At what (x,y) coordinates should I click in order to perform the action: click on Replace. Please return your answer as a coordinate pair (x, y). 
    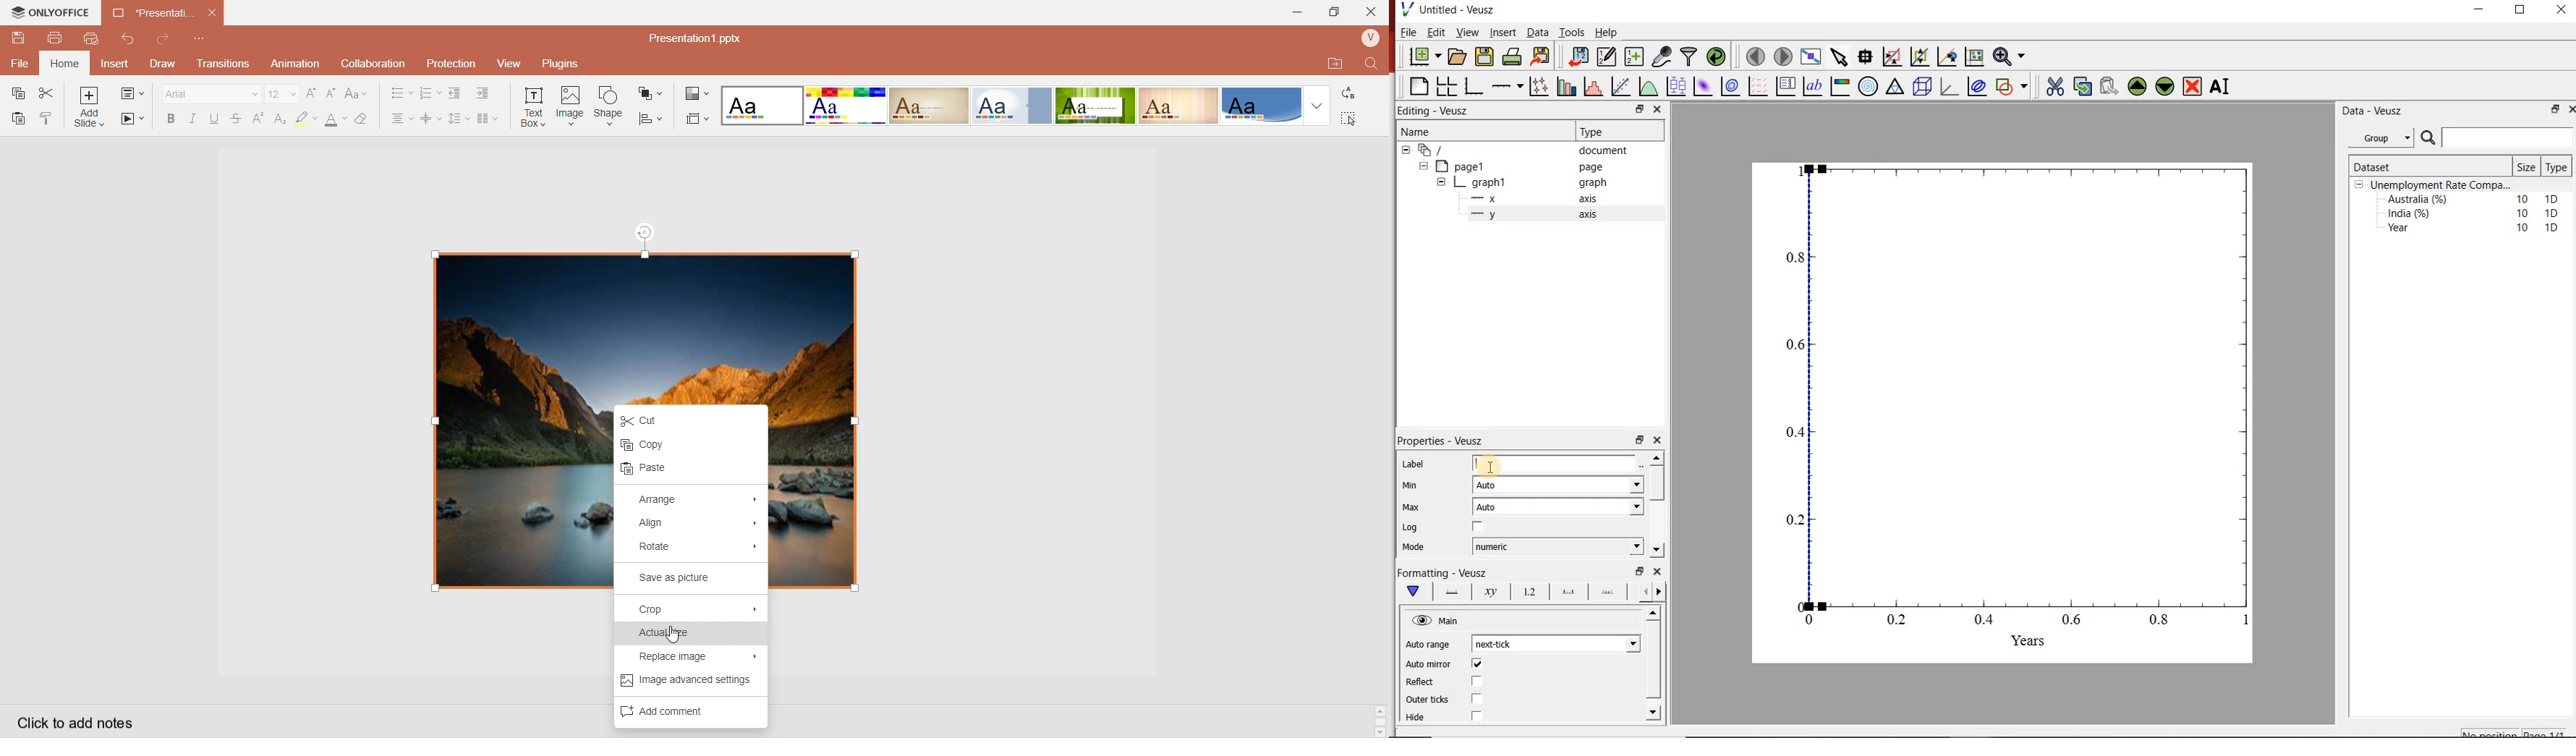
    Looking at the image, I should click on (1349, 92).